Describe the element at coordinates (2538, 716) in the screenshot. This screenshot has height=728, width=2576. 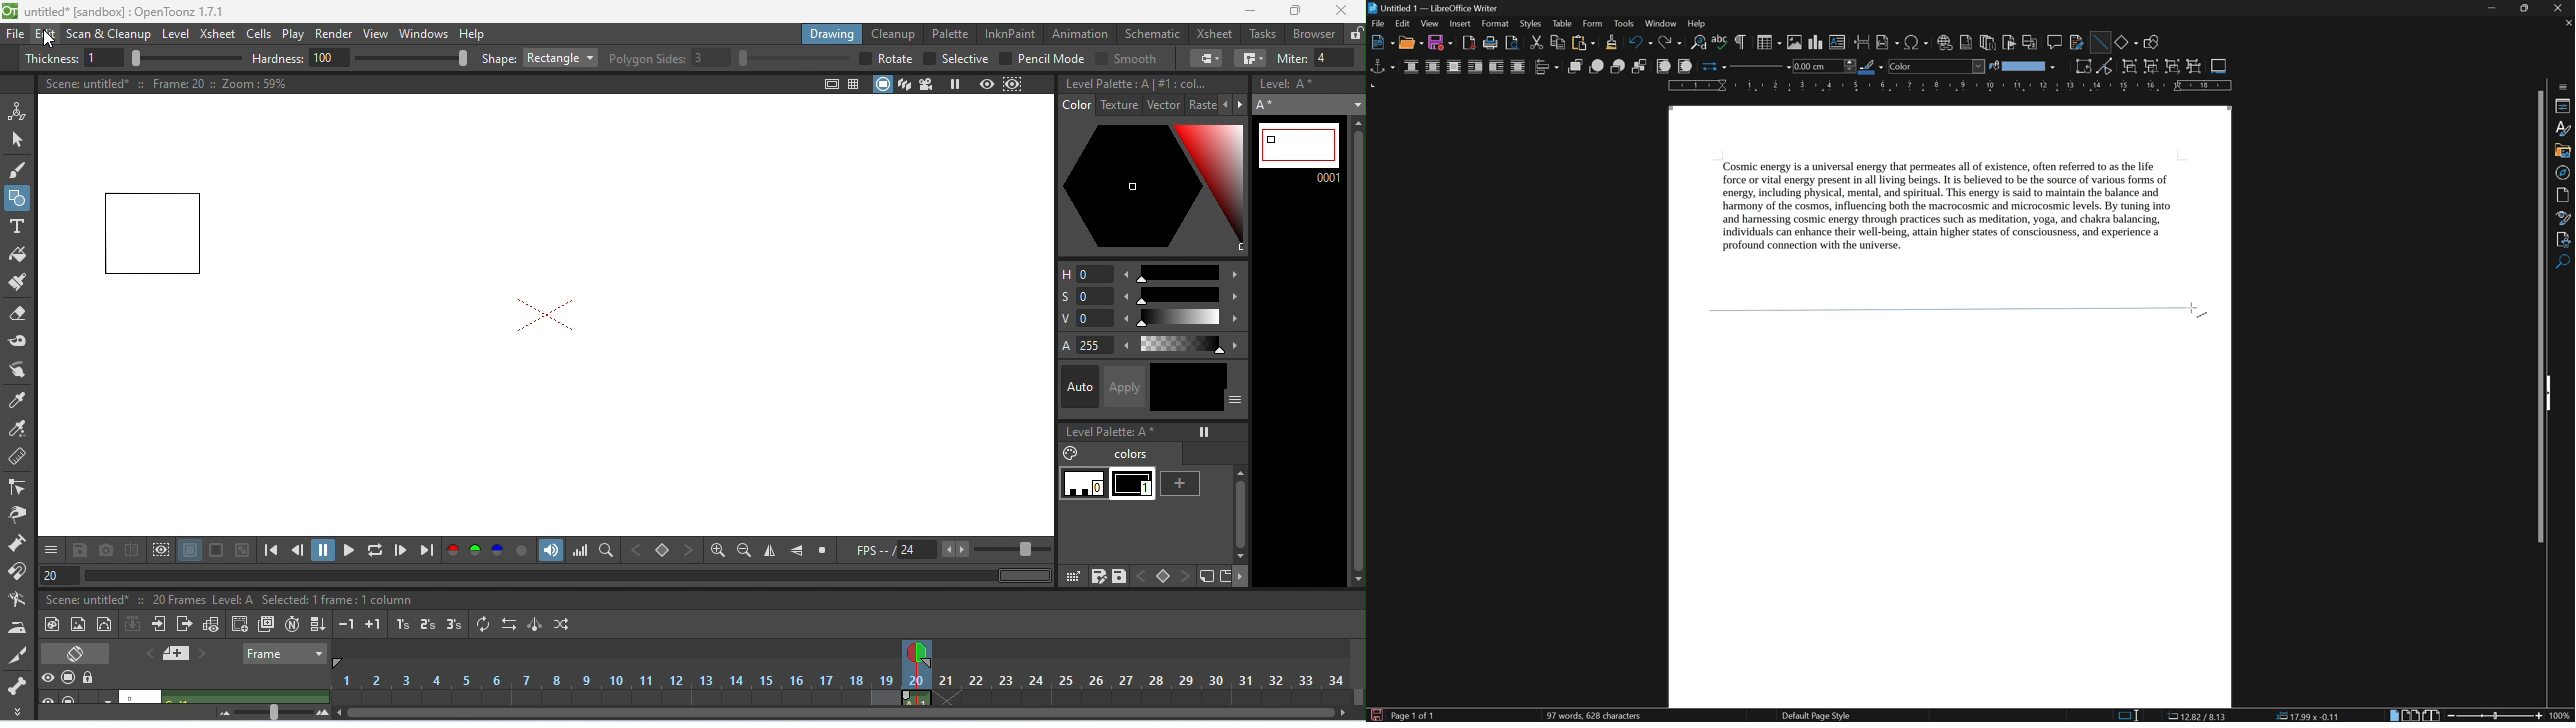
I see `zoom in` at that location.